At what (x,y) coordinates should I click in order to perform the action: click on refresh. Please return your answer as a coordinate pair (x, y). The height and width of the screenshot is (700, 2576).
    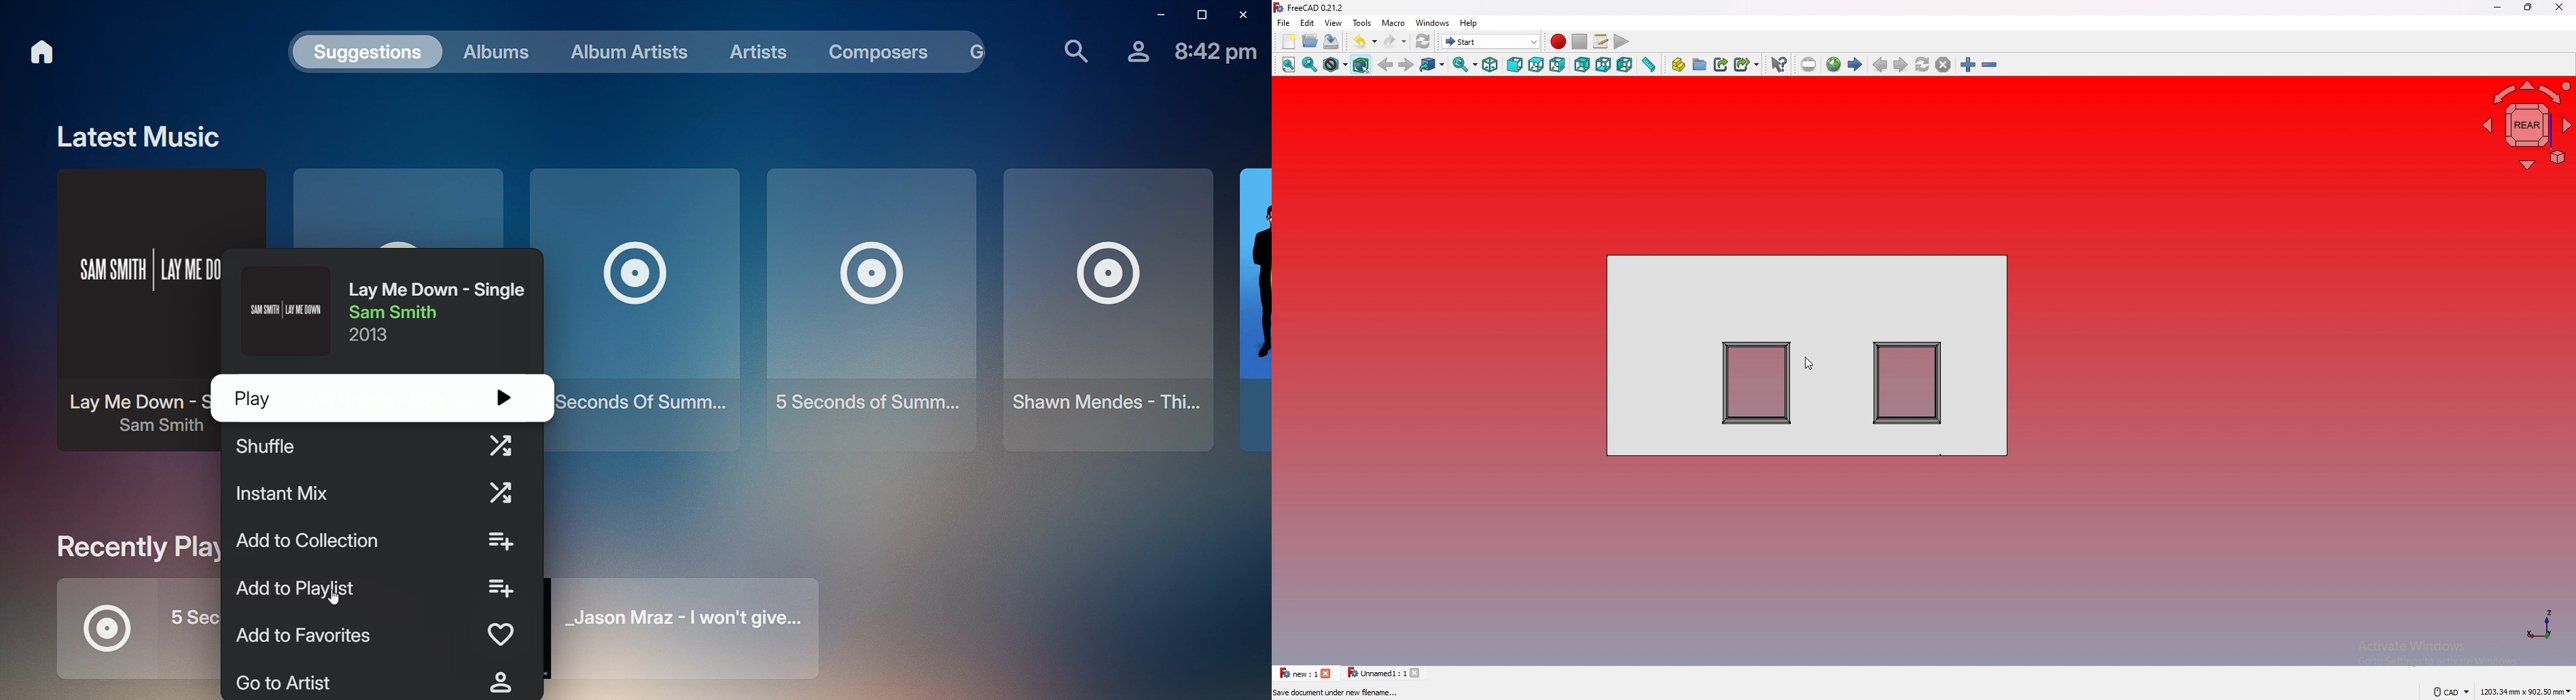
    Looking at the image, I should click on (1423, 41).